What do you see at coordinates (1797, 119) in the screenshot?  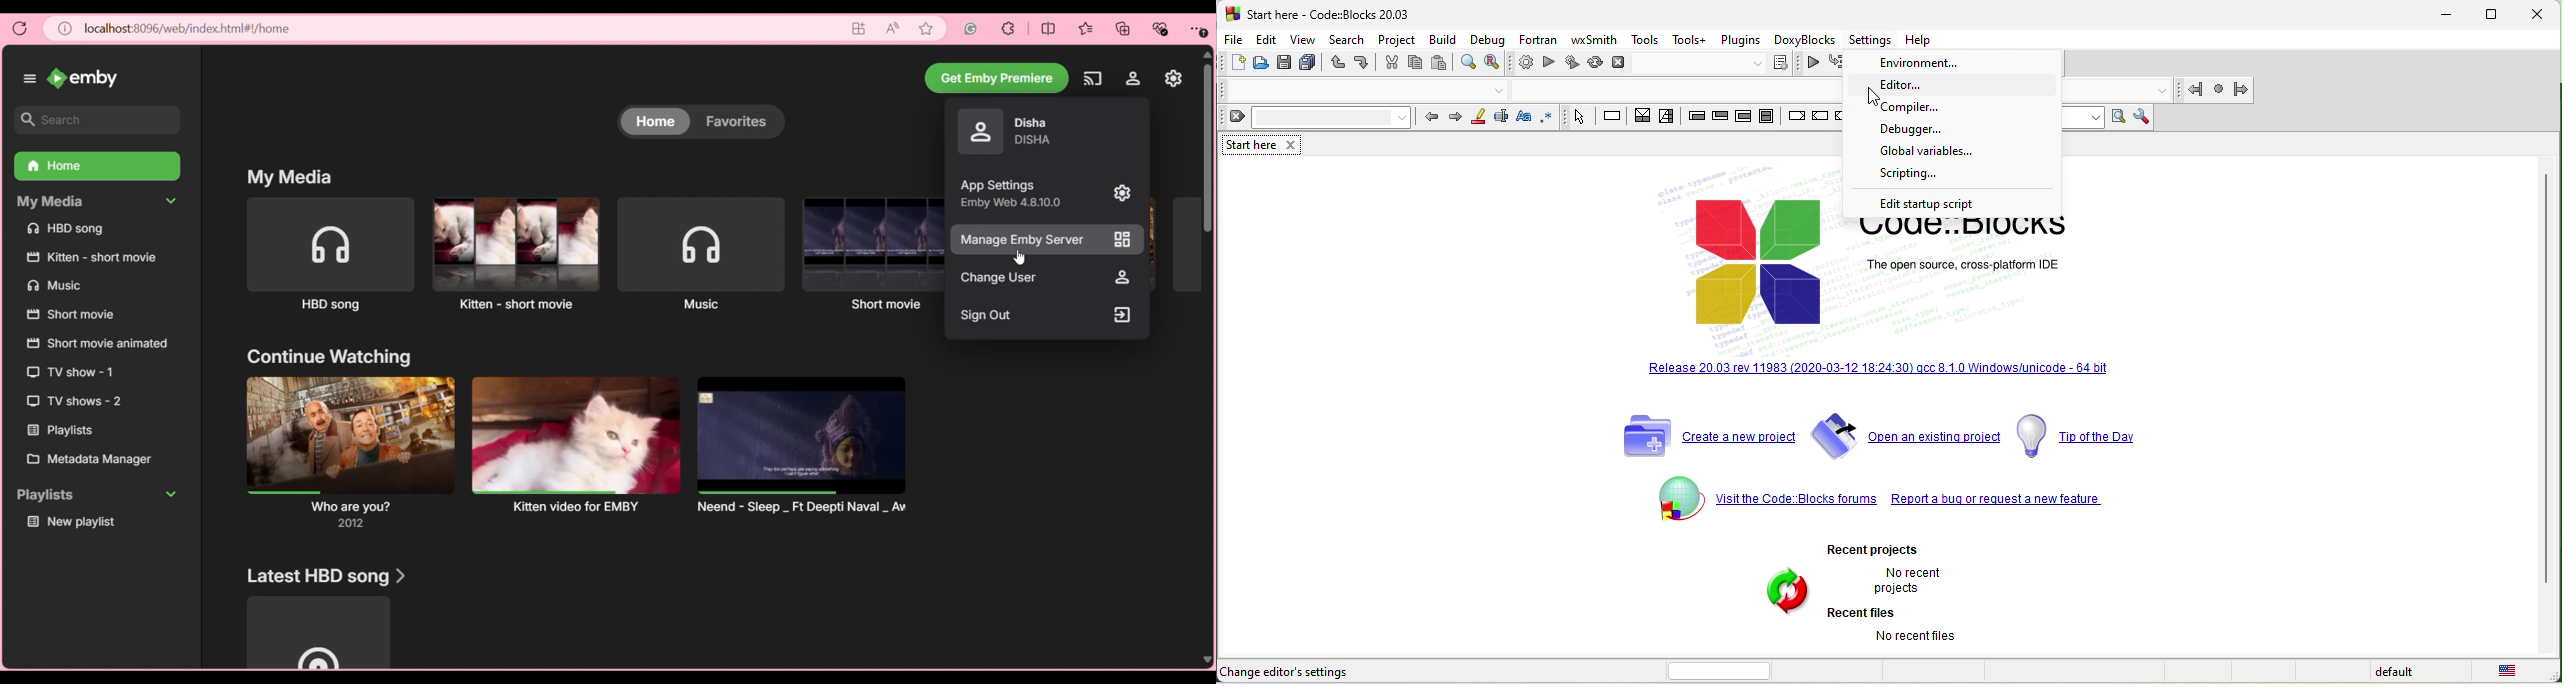 I see `break` at bounding box center [1797, 119].